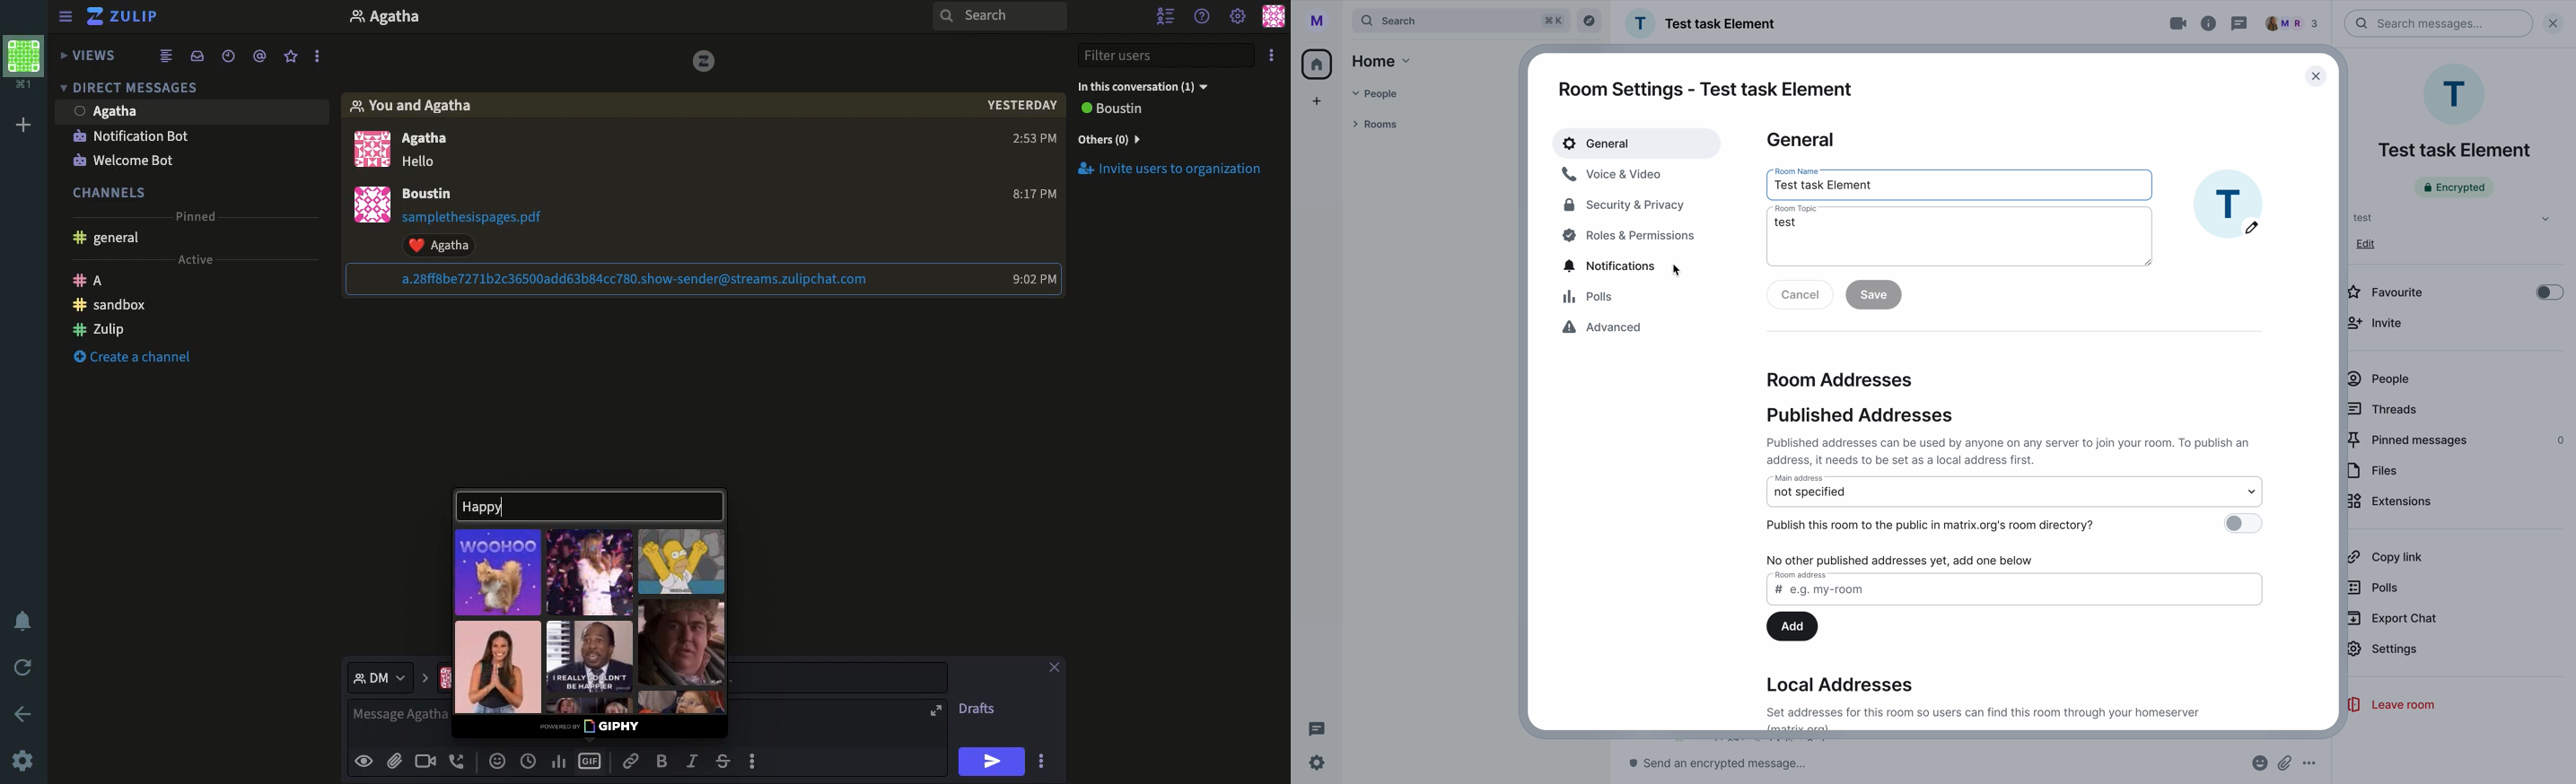 The width and height of the screenshot is (2576, 784). Describe the element at coordinates (1204, 17) in the screenshot. I see `Help` at that location.